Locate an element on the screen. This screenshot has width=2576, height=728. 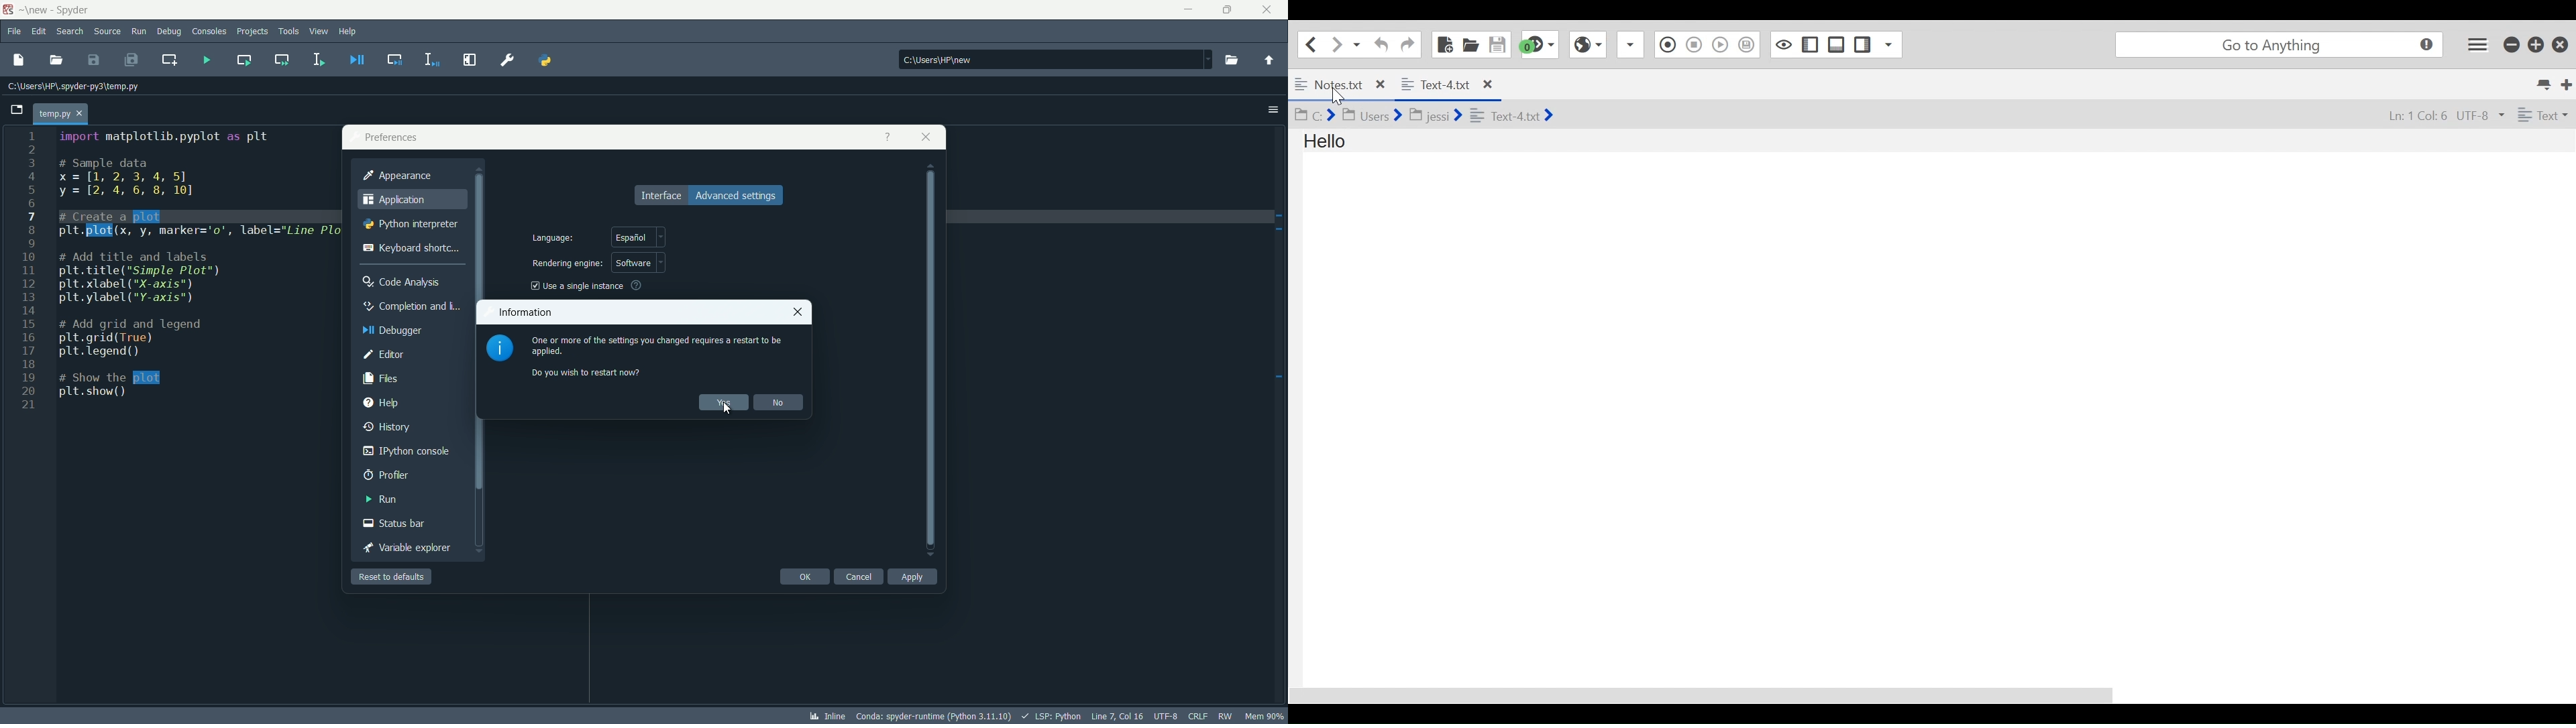
browse directory is located at coordinates (1231, 60).